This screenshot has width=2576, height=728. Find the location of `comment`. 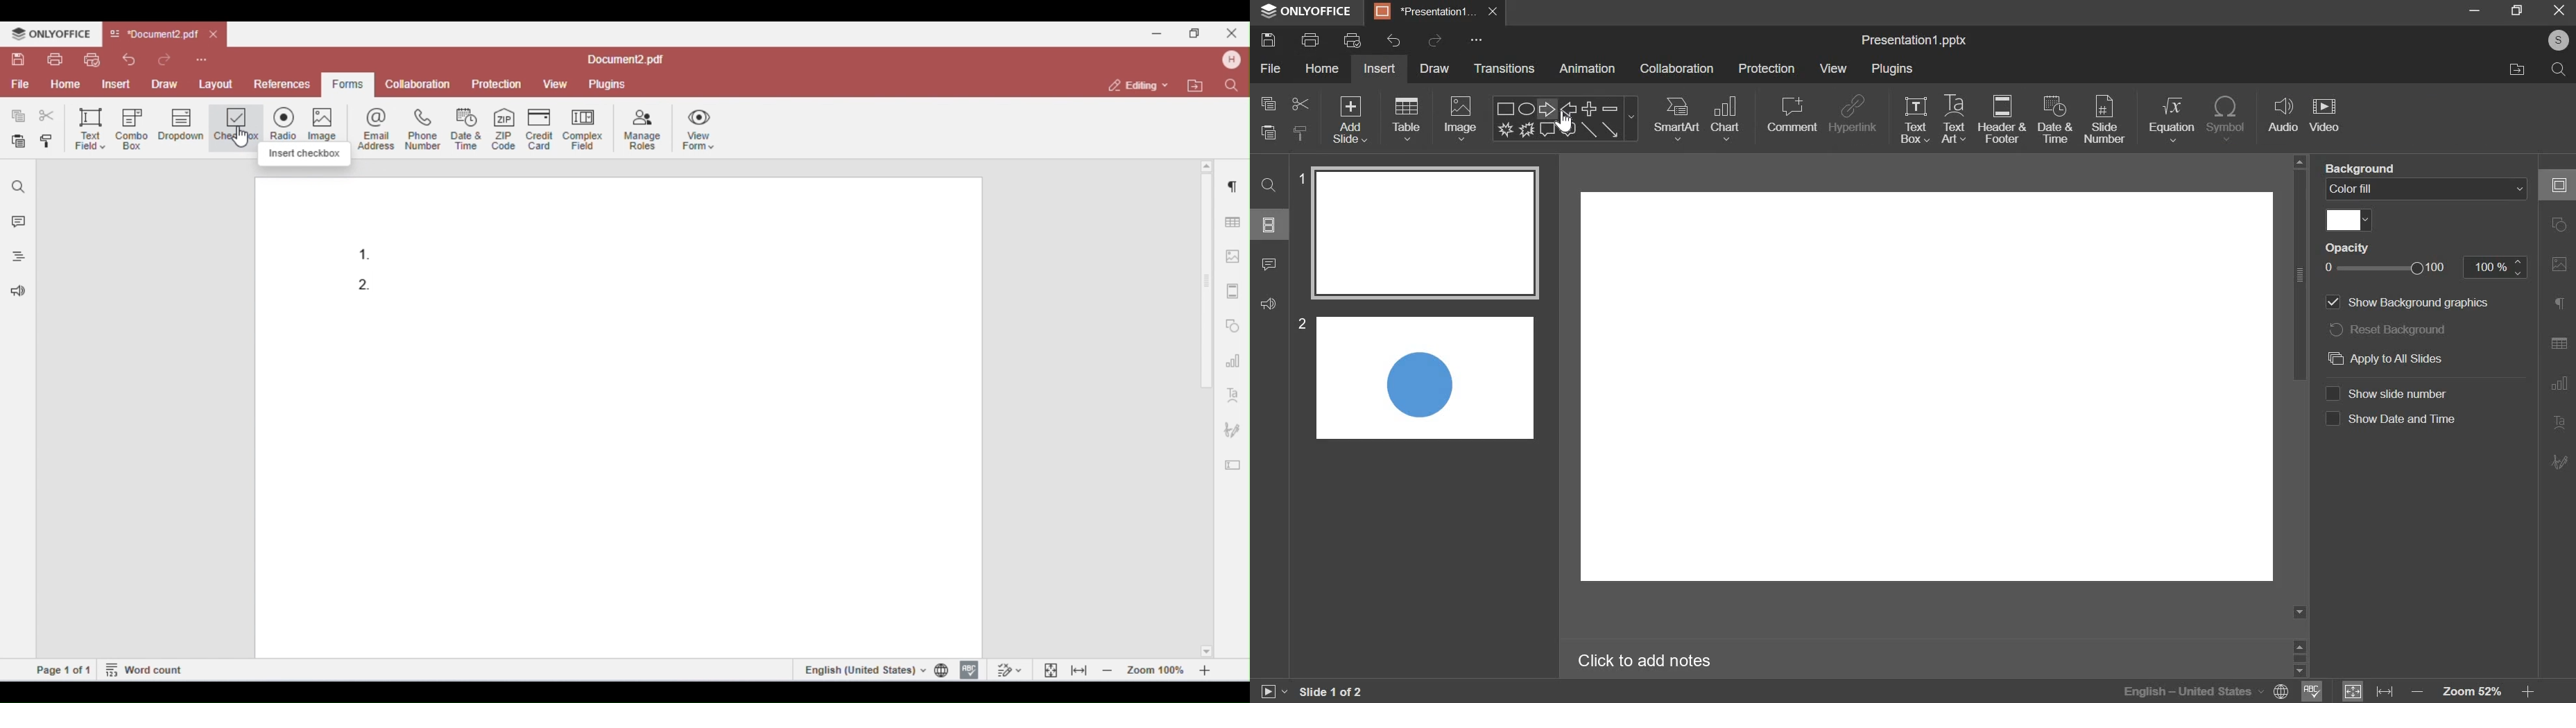

comment is located at coordinates (1269, 263).